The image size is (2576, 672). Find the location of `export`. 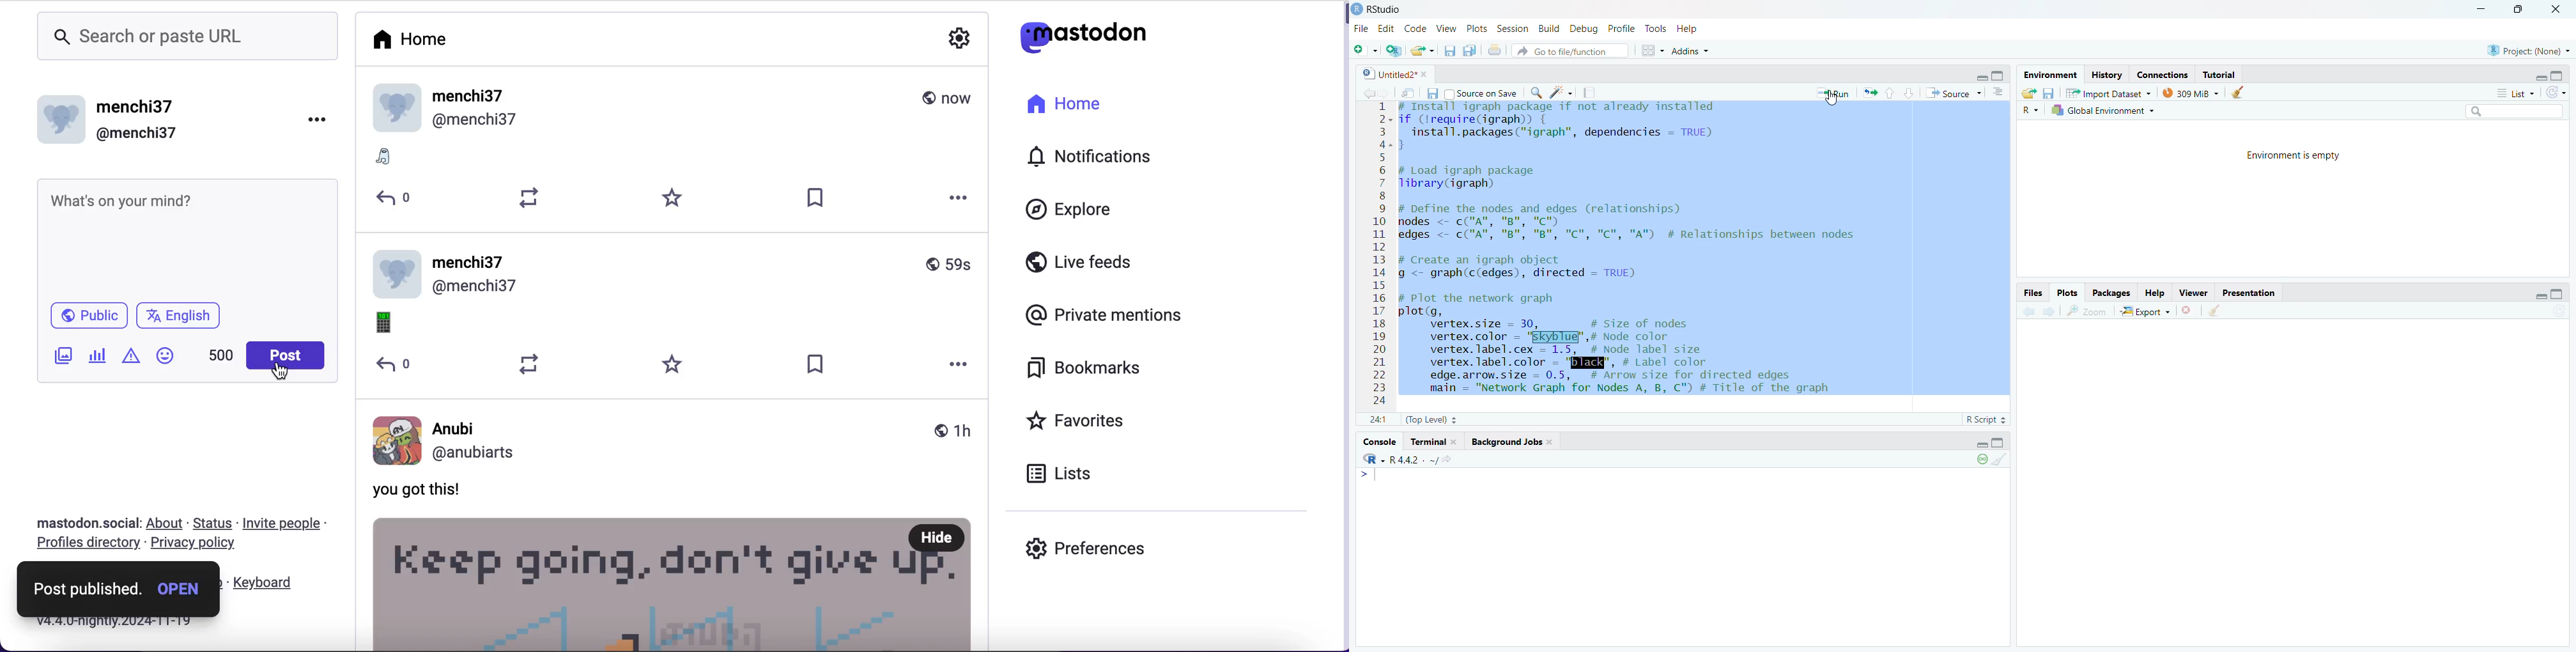

export is located at coordinates (1422, 50).